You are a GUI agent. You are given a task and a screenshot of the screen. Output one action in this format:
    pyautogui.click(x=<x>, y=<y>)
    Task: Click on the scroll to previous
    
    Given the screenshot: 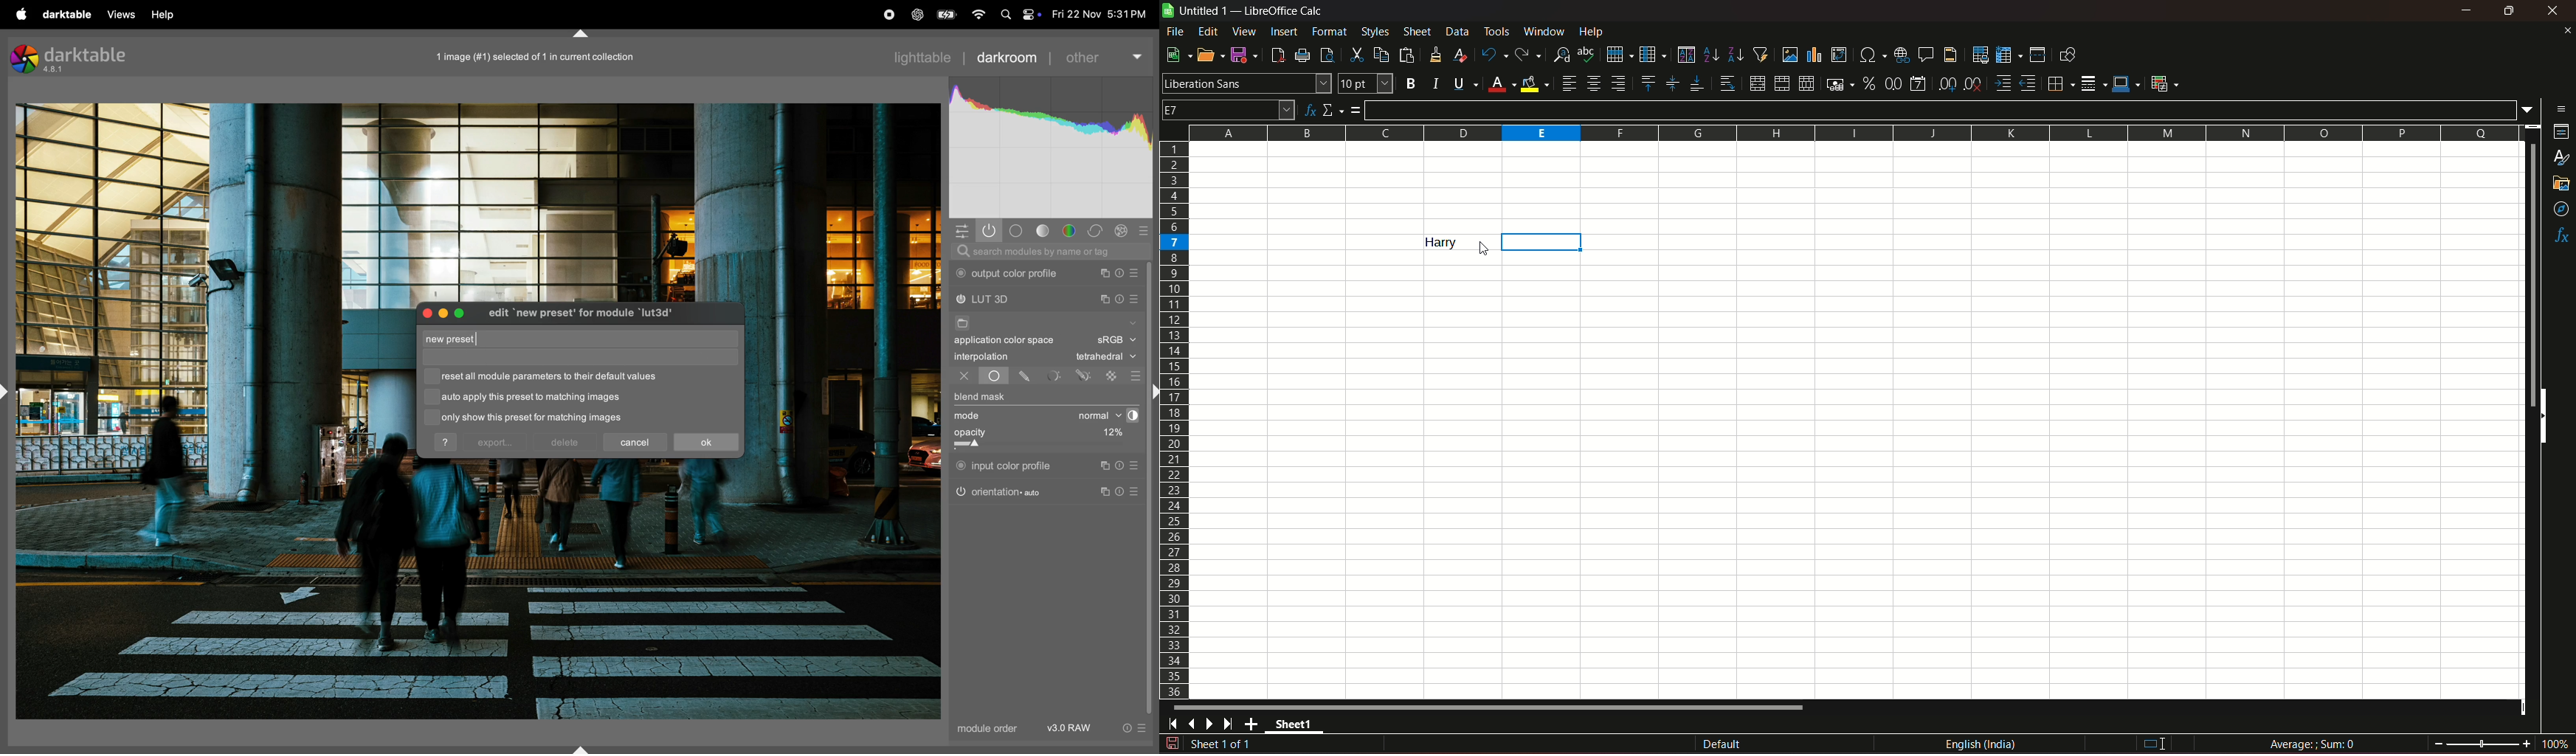 What is the action you would take?
    pyautogui.click(x=1193, y=725)
    